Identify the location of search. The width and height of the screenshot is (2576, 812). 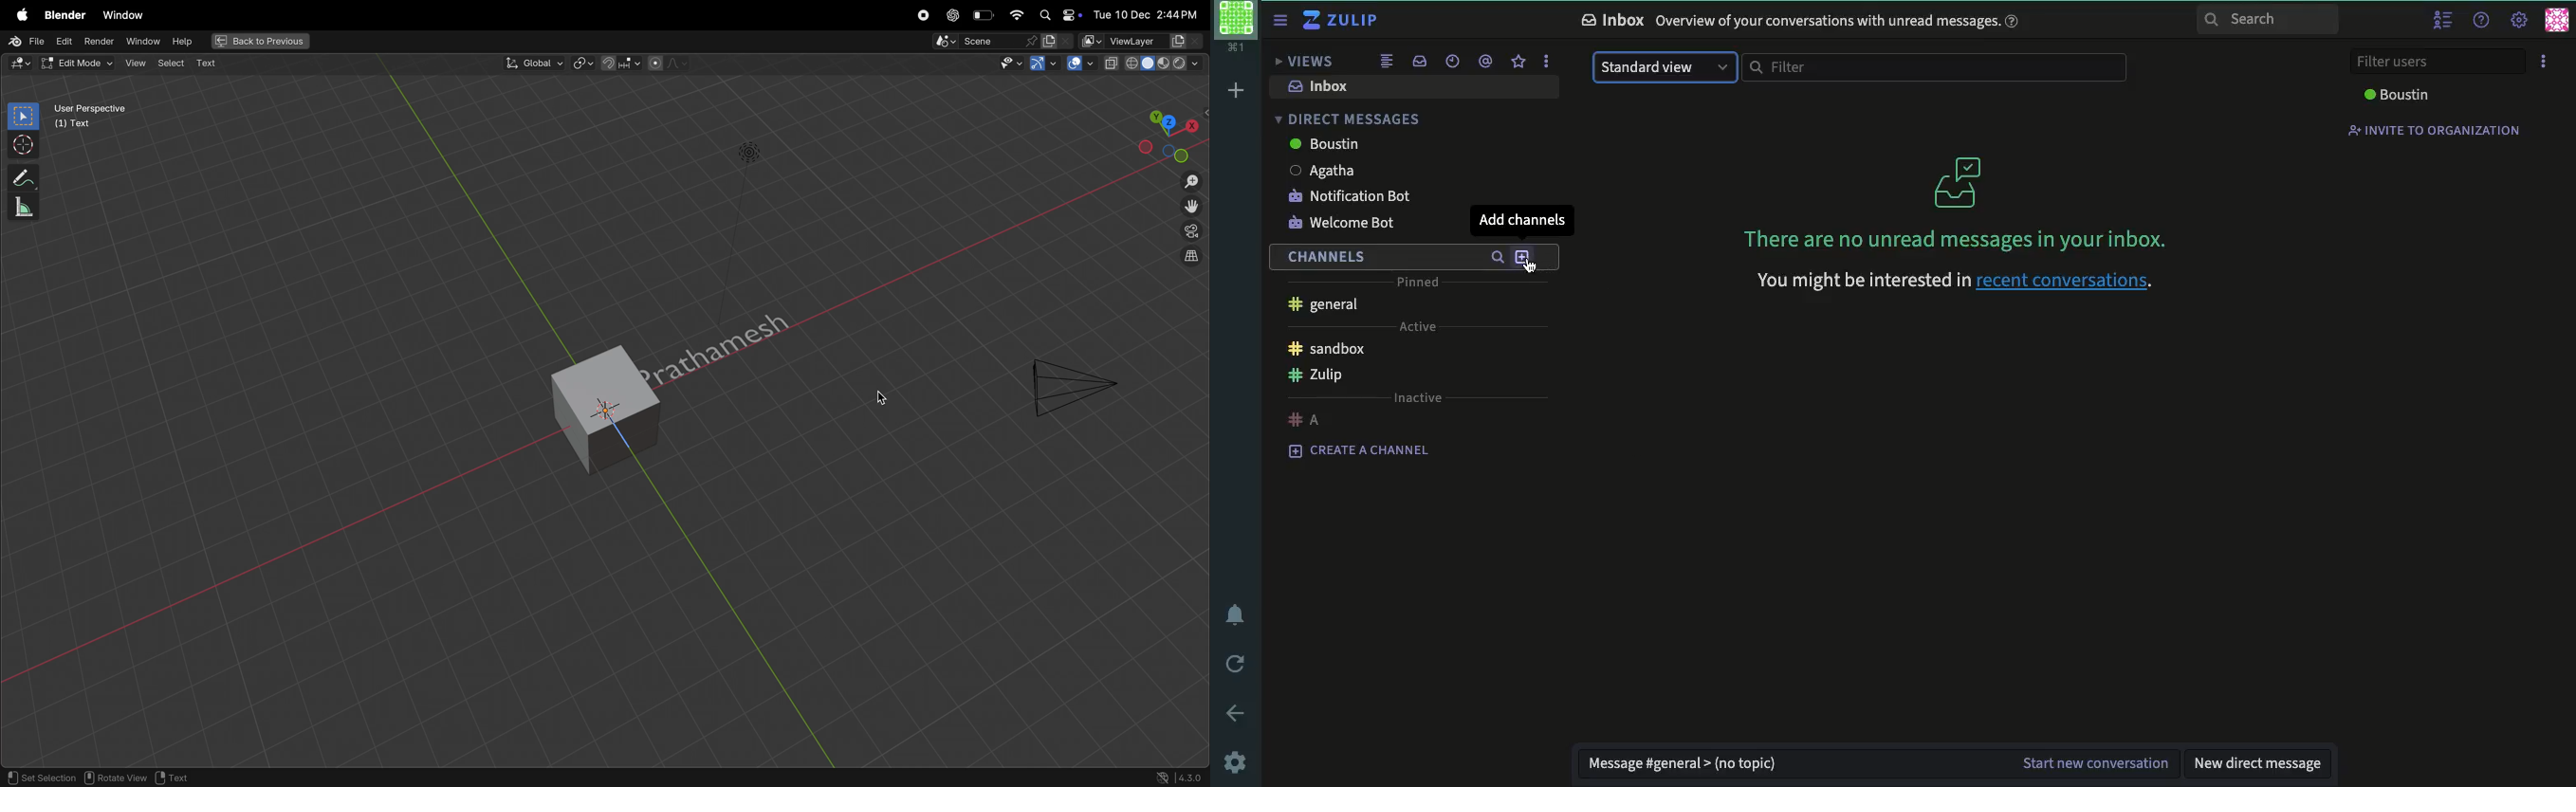
(2269, 19).